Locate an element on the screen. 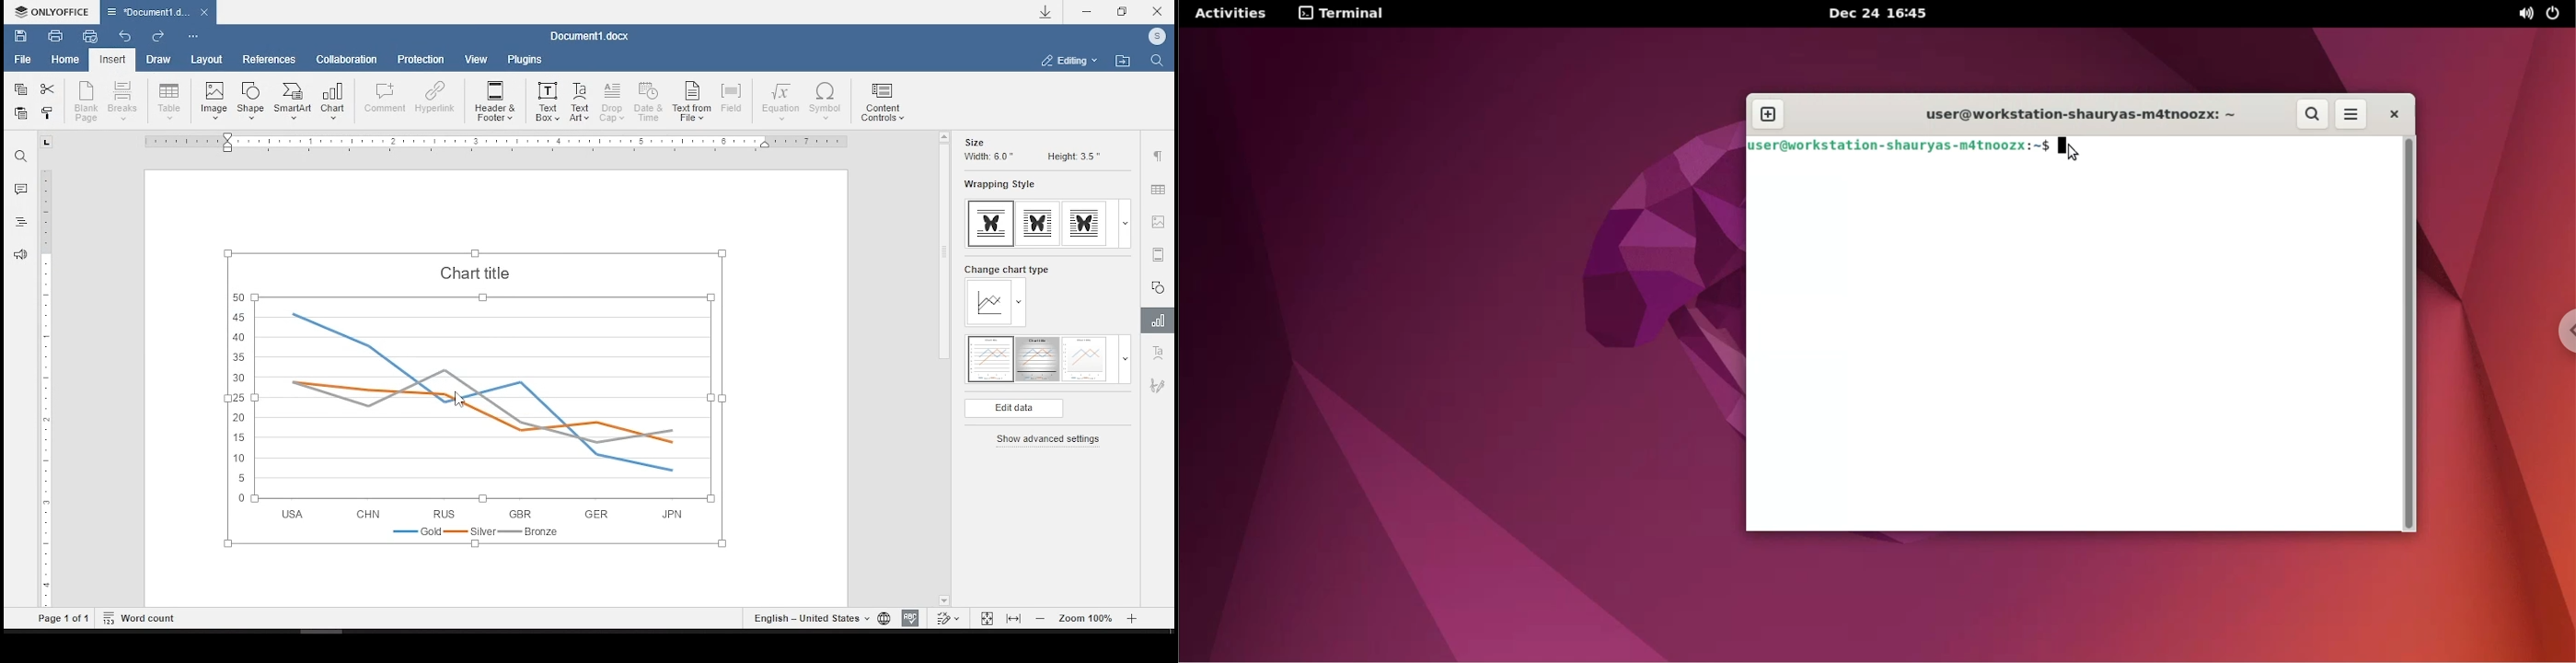  ruler is located at coordinates (486, 143).